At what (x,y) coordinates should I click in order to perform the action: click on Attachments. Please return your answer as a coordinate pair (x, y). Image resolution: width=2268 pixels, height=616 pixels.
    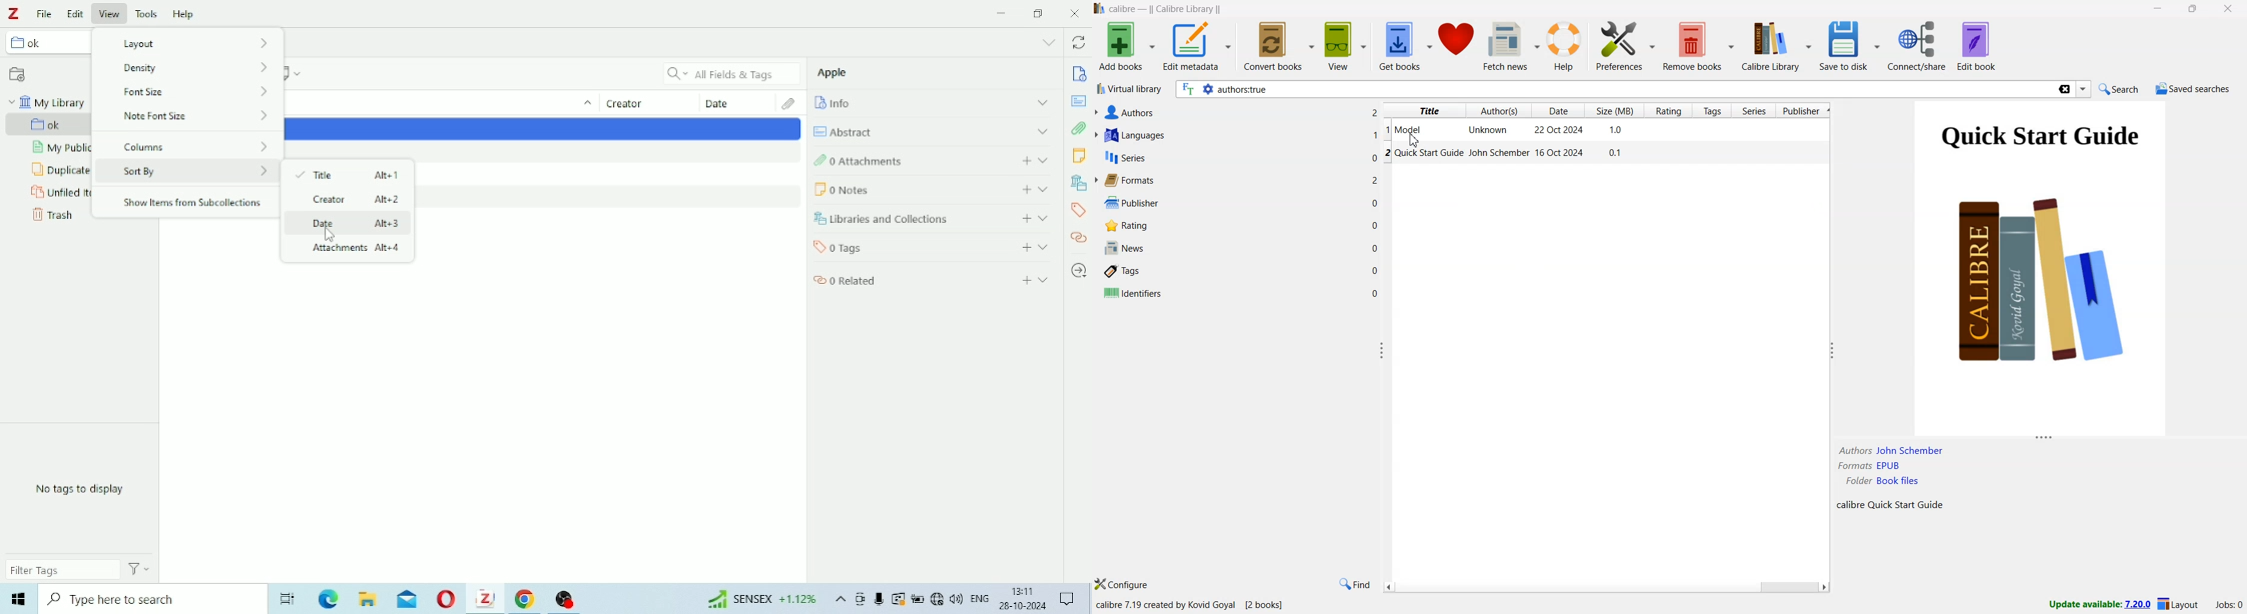
    Looking at the image, I should click on (890, 162).